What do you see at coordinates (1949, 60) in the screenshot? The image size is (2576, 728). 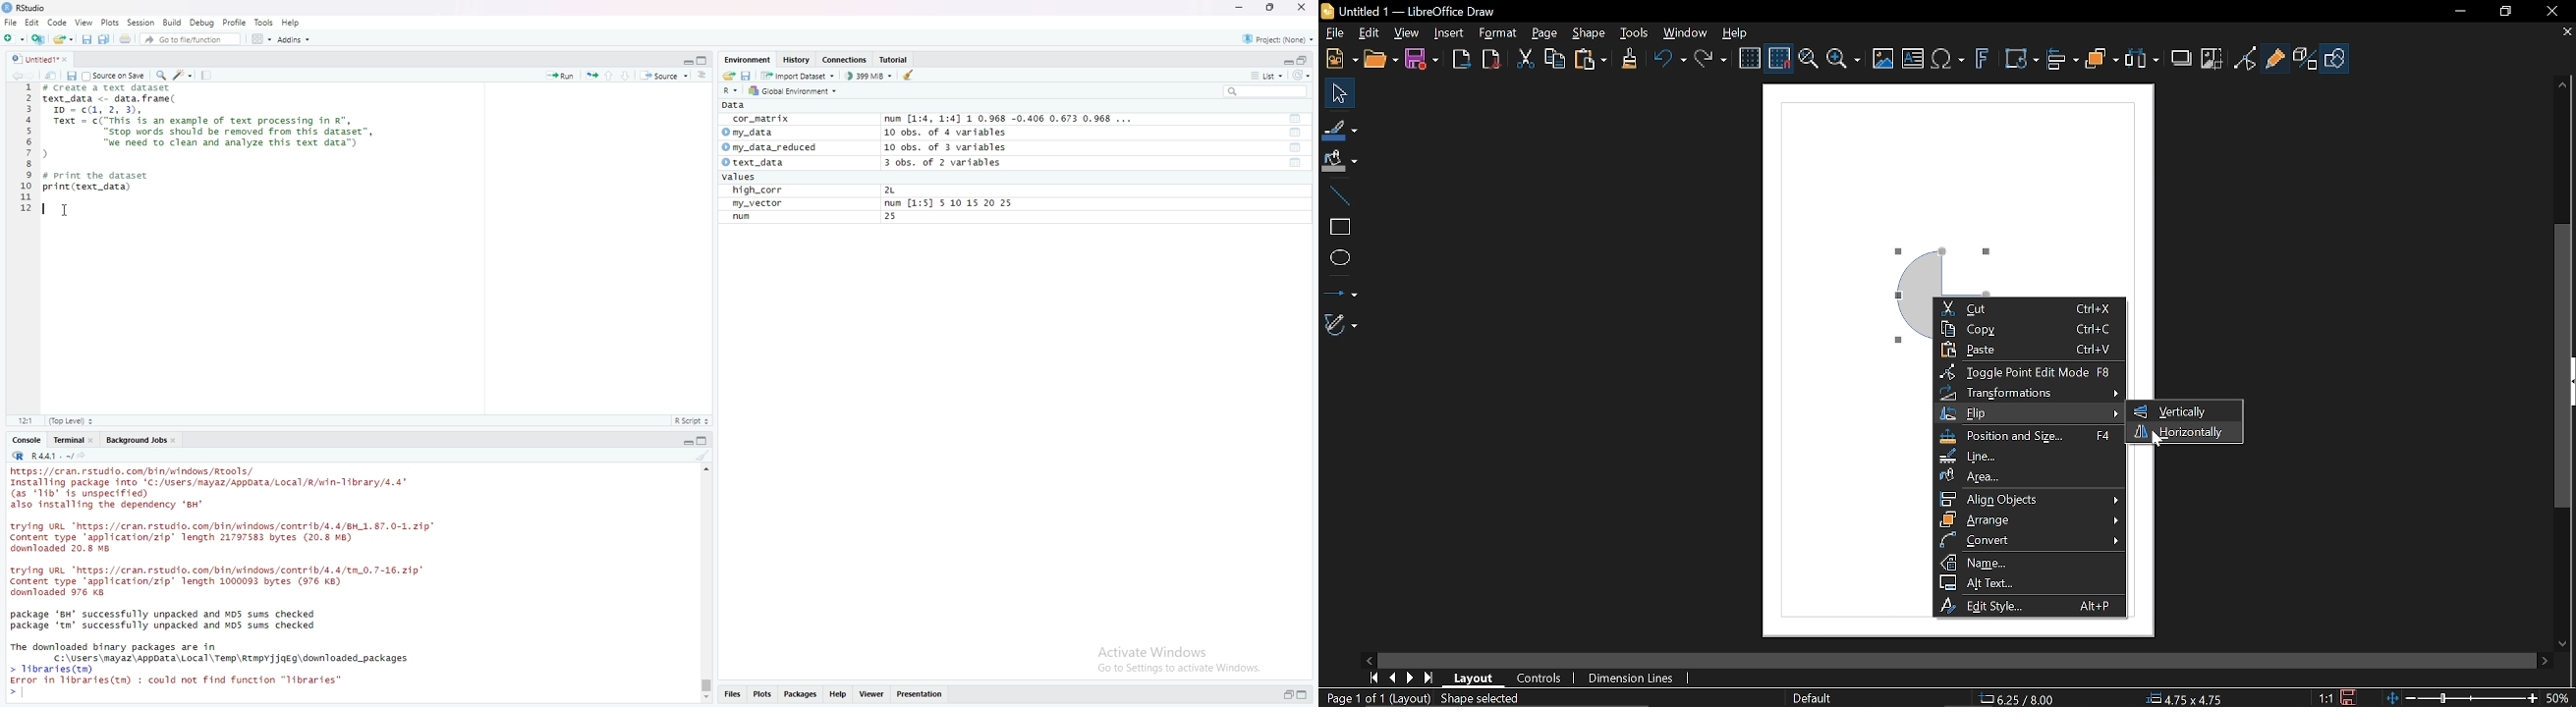 I see `insert equation` at bounding box center [1949, 60].